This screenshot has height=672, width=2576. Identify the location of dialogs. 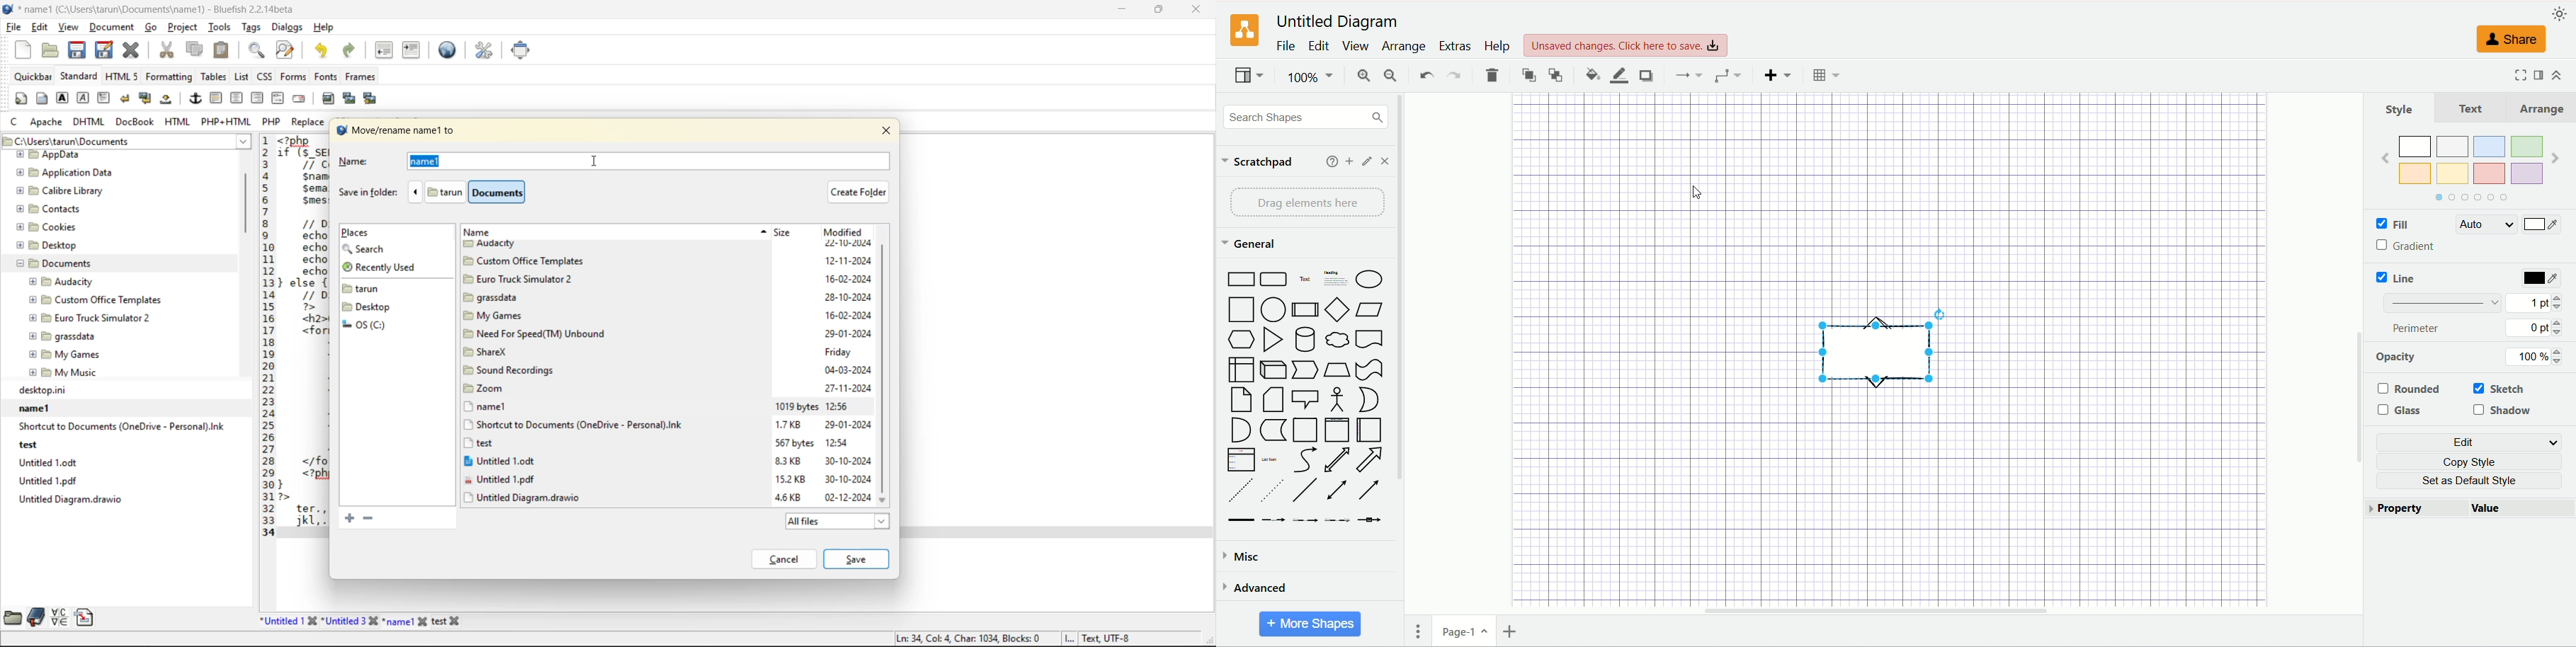
(287, 28).